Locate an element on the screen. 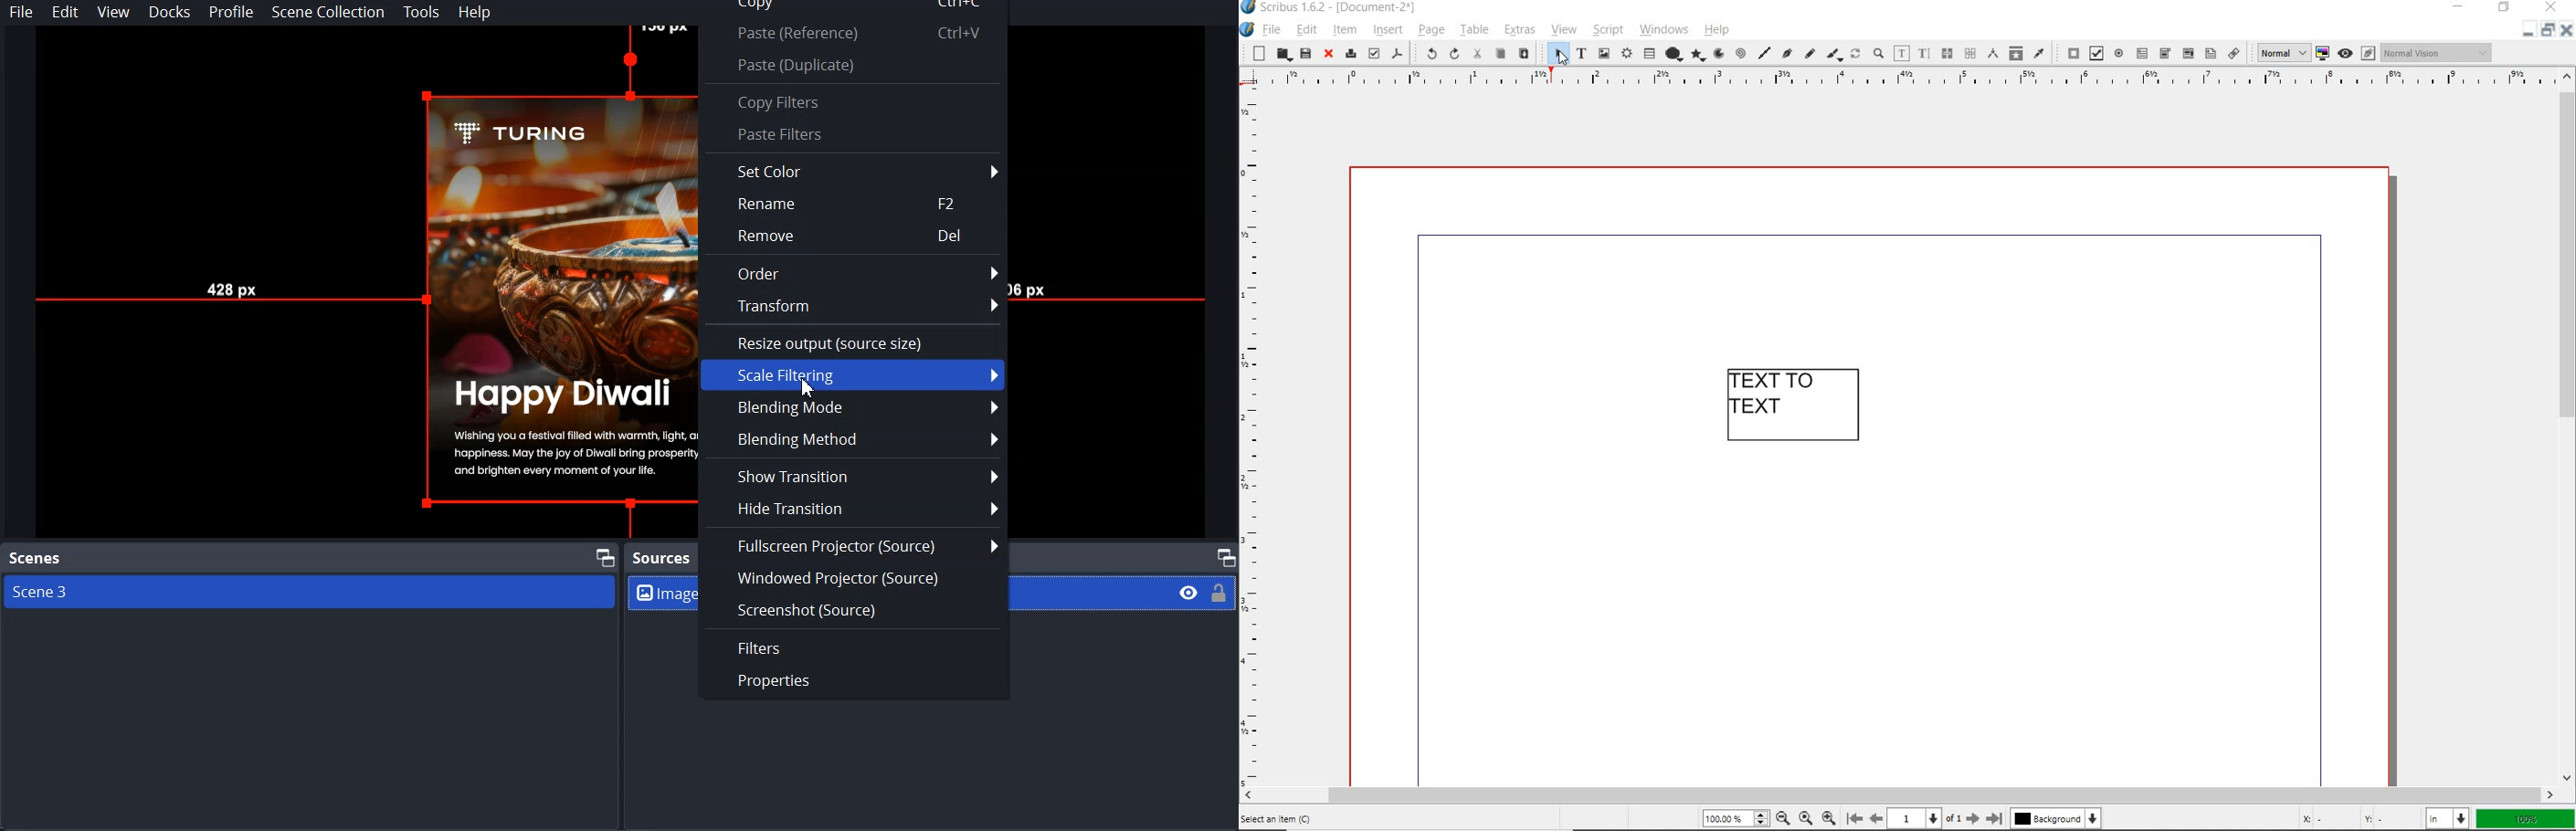 Image resolution: width=2576 pixels, height=840 pixels. Paste  is located at coordinates (852, 64).